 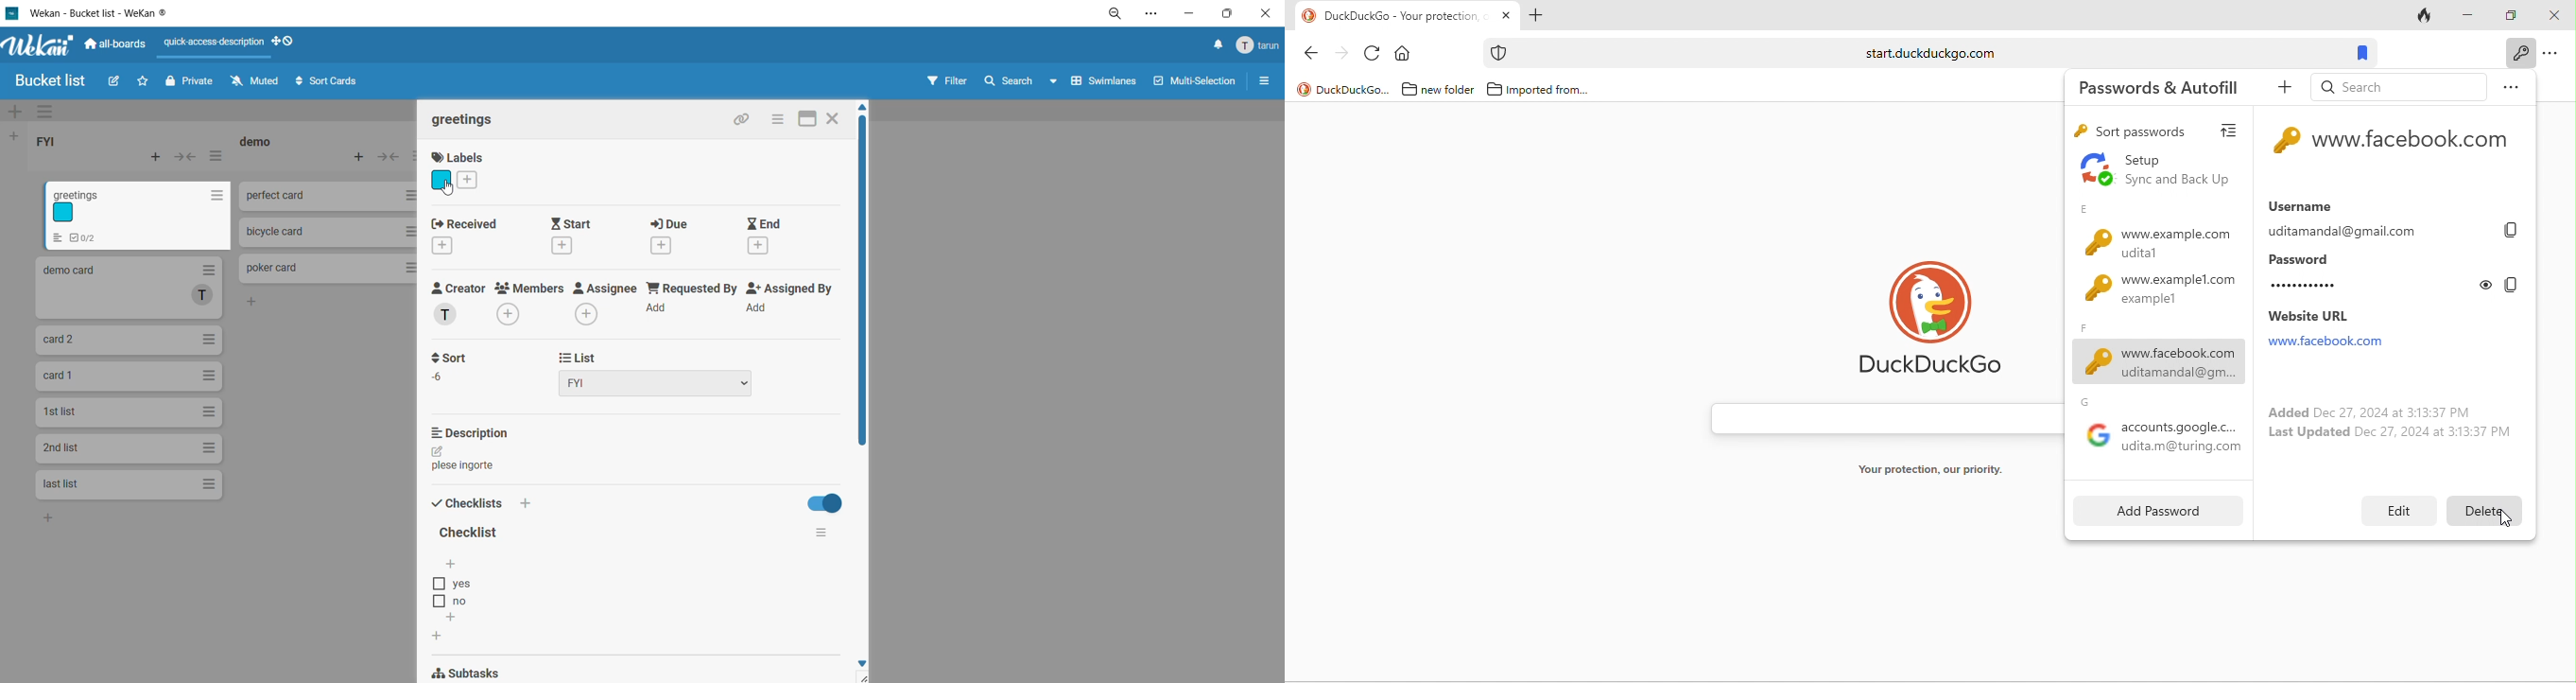 I want to click on maximize, so click(x=2513, y=13).